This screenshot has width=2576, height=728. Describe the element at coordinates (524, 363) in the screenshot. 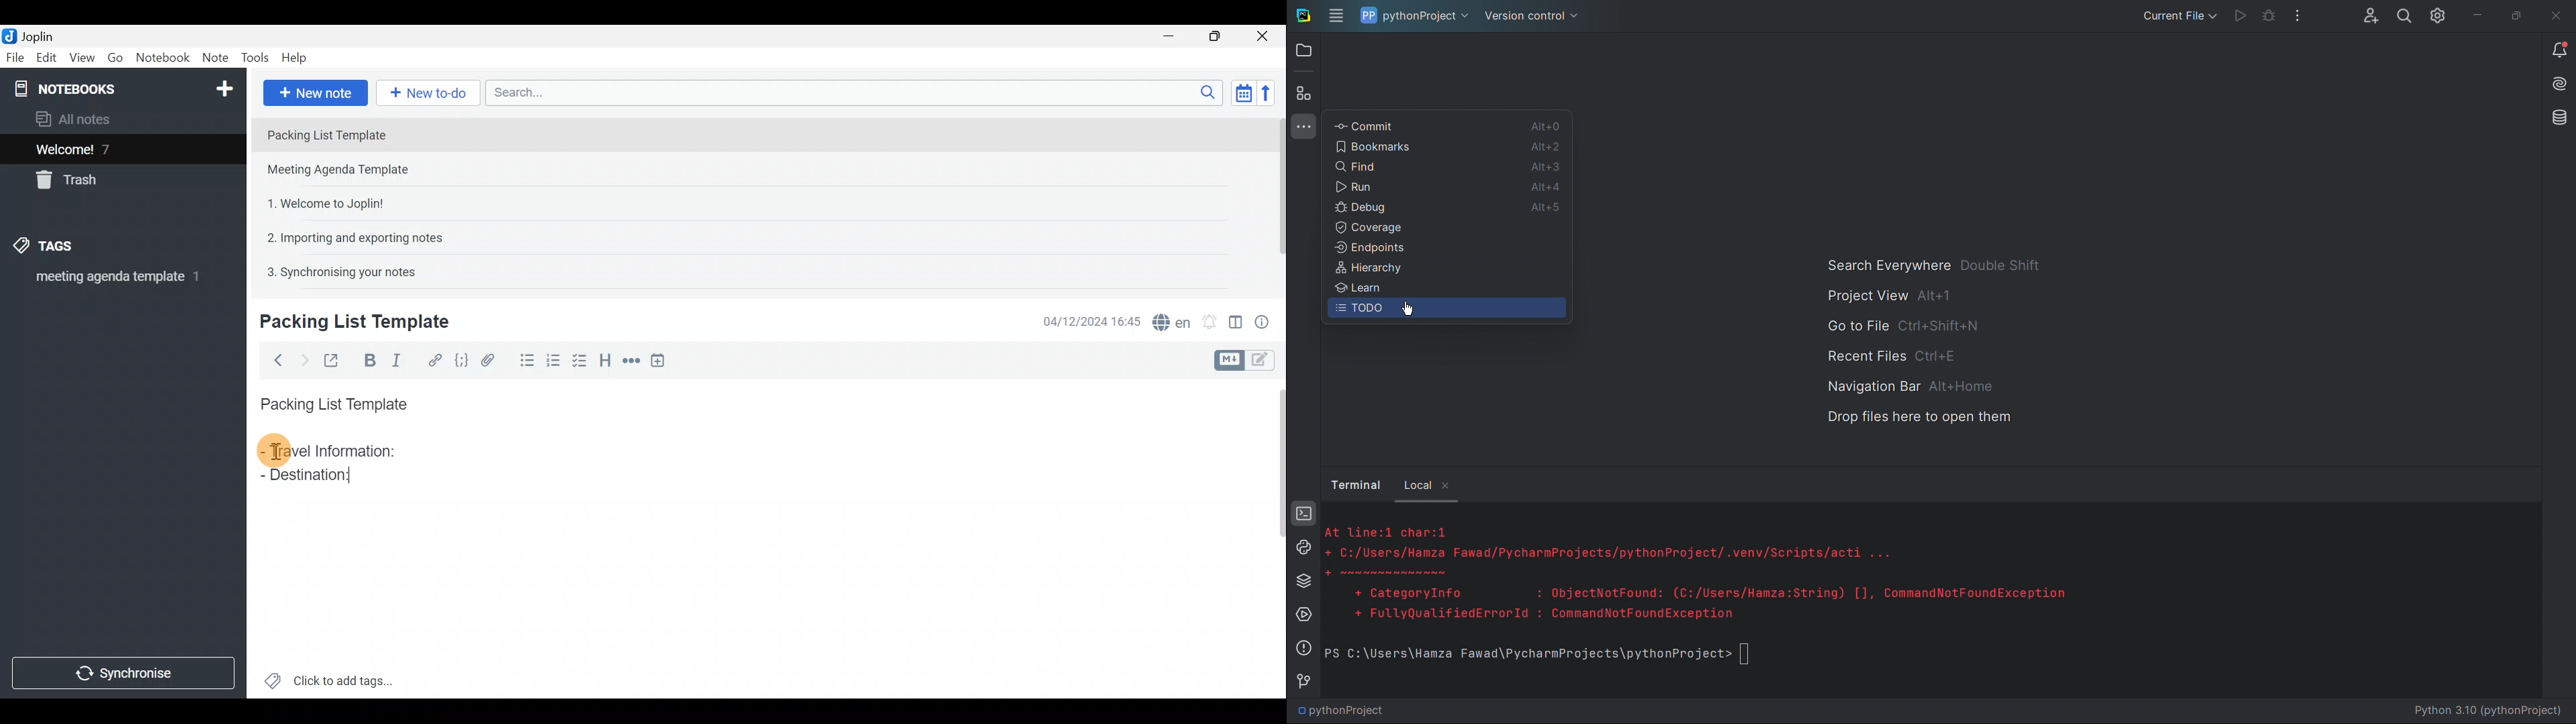

I see `Bulleted list` at that location.